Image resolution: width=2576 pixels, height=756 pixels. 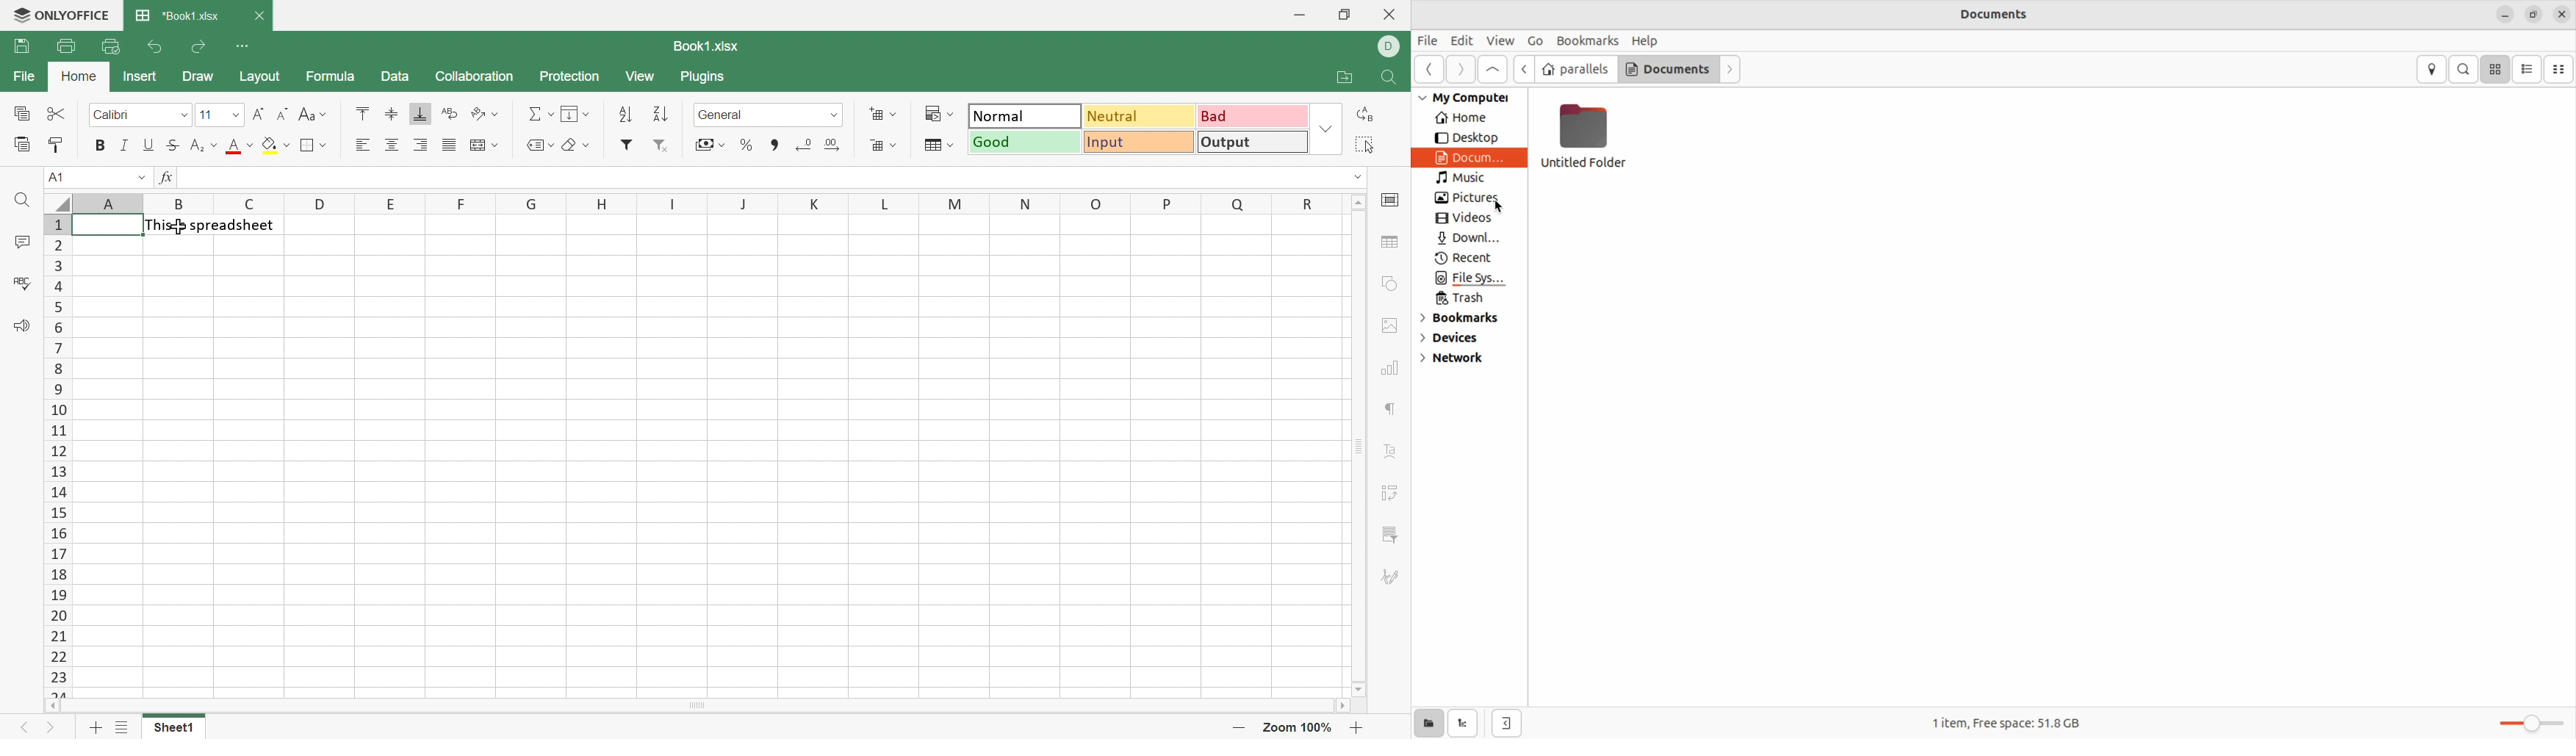 What do you see at coordinates (1140, 117) in the screenshot?
I see `Neutral` at bounding box center [1140, 117].